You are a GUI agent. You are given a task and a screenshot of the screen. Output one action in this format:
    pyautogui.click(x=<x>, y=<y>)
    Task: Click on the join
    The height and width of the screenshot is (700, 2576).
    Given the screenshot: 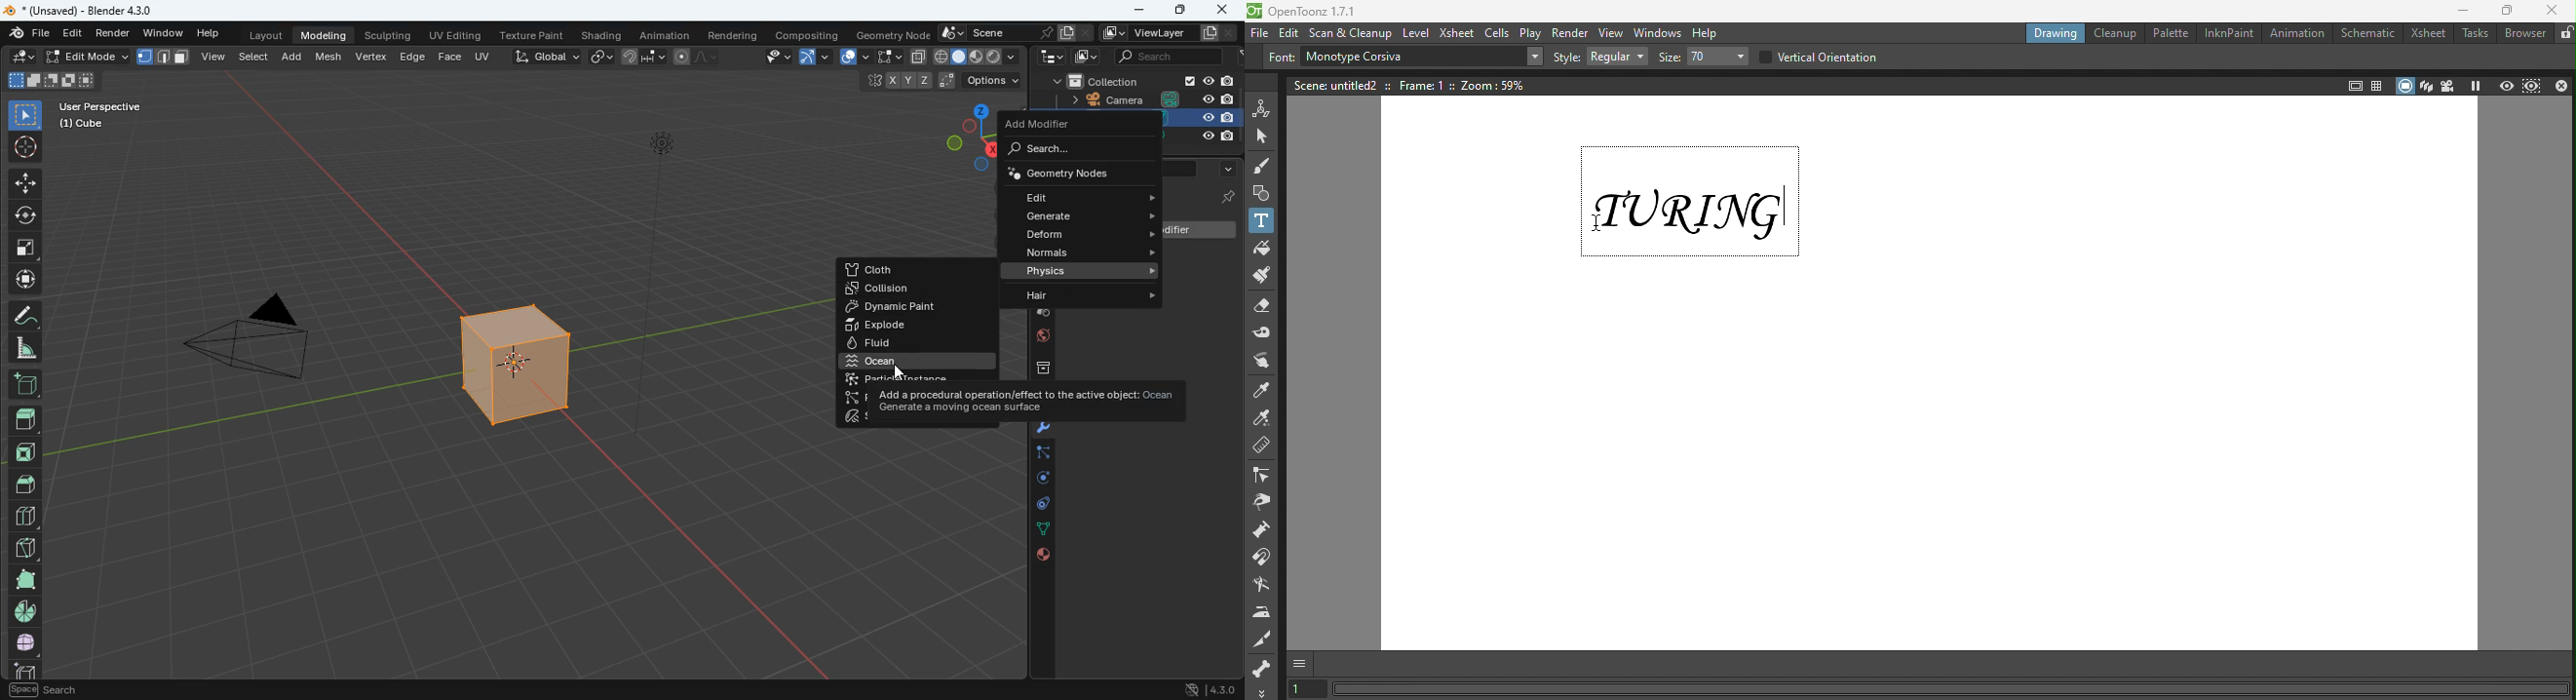 What is the action you would take?
    pyautogui.click(x=645, y=59)
    